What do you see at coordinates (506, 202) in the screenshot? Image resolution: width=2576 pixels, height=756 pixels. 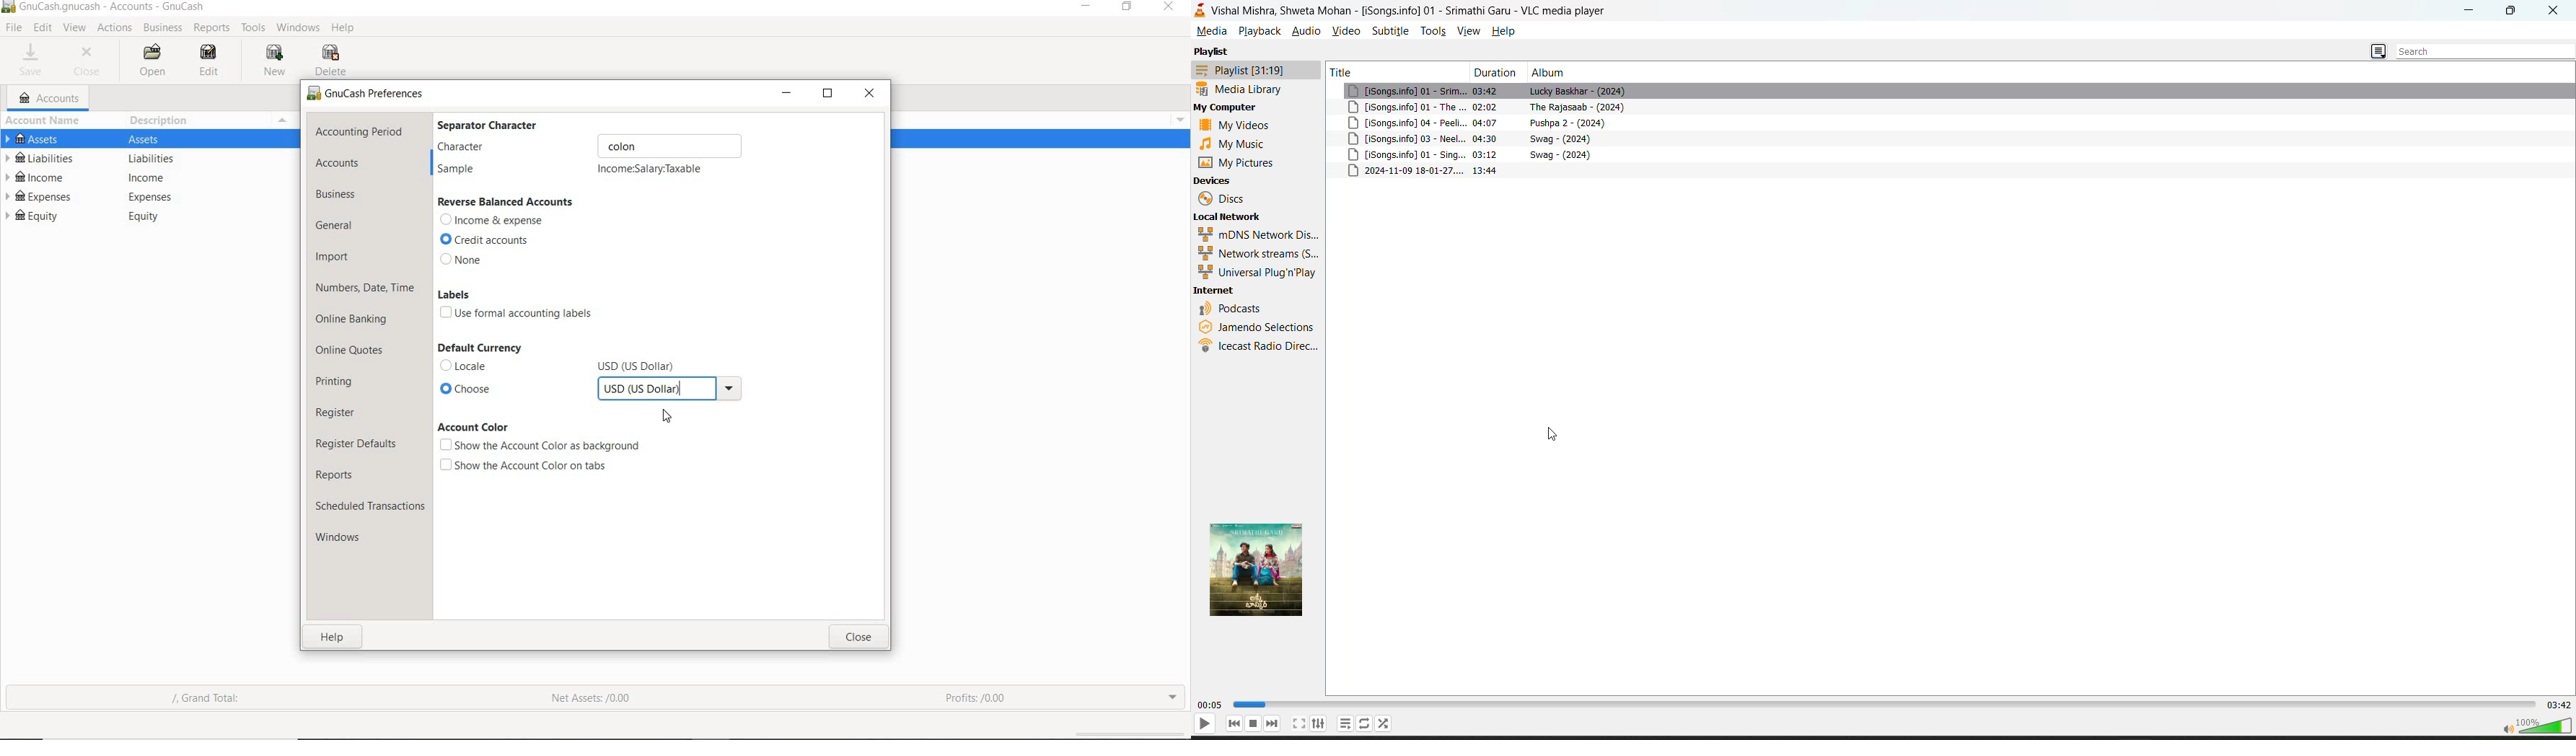 I see `reverse balanced accounts` at bounding box center [506, 202].